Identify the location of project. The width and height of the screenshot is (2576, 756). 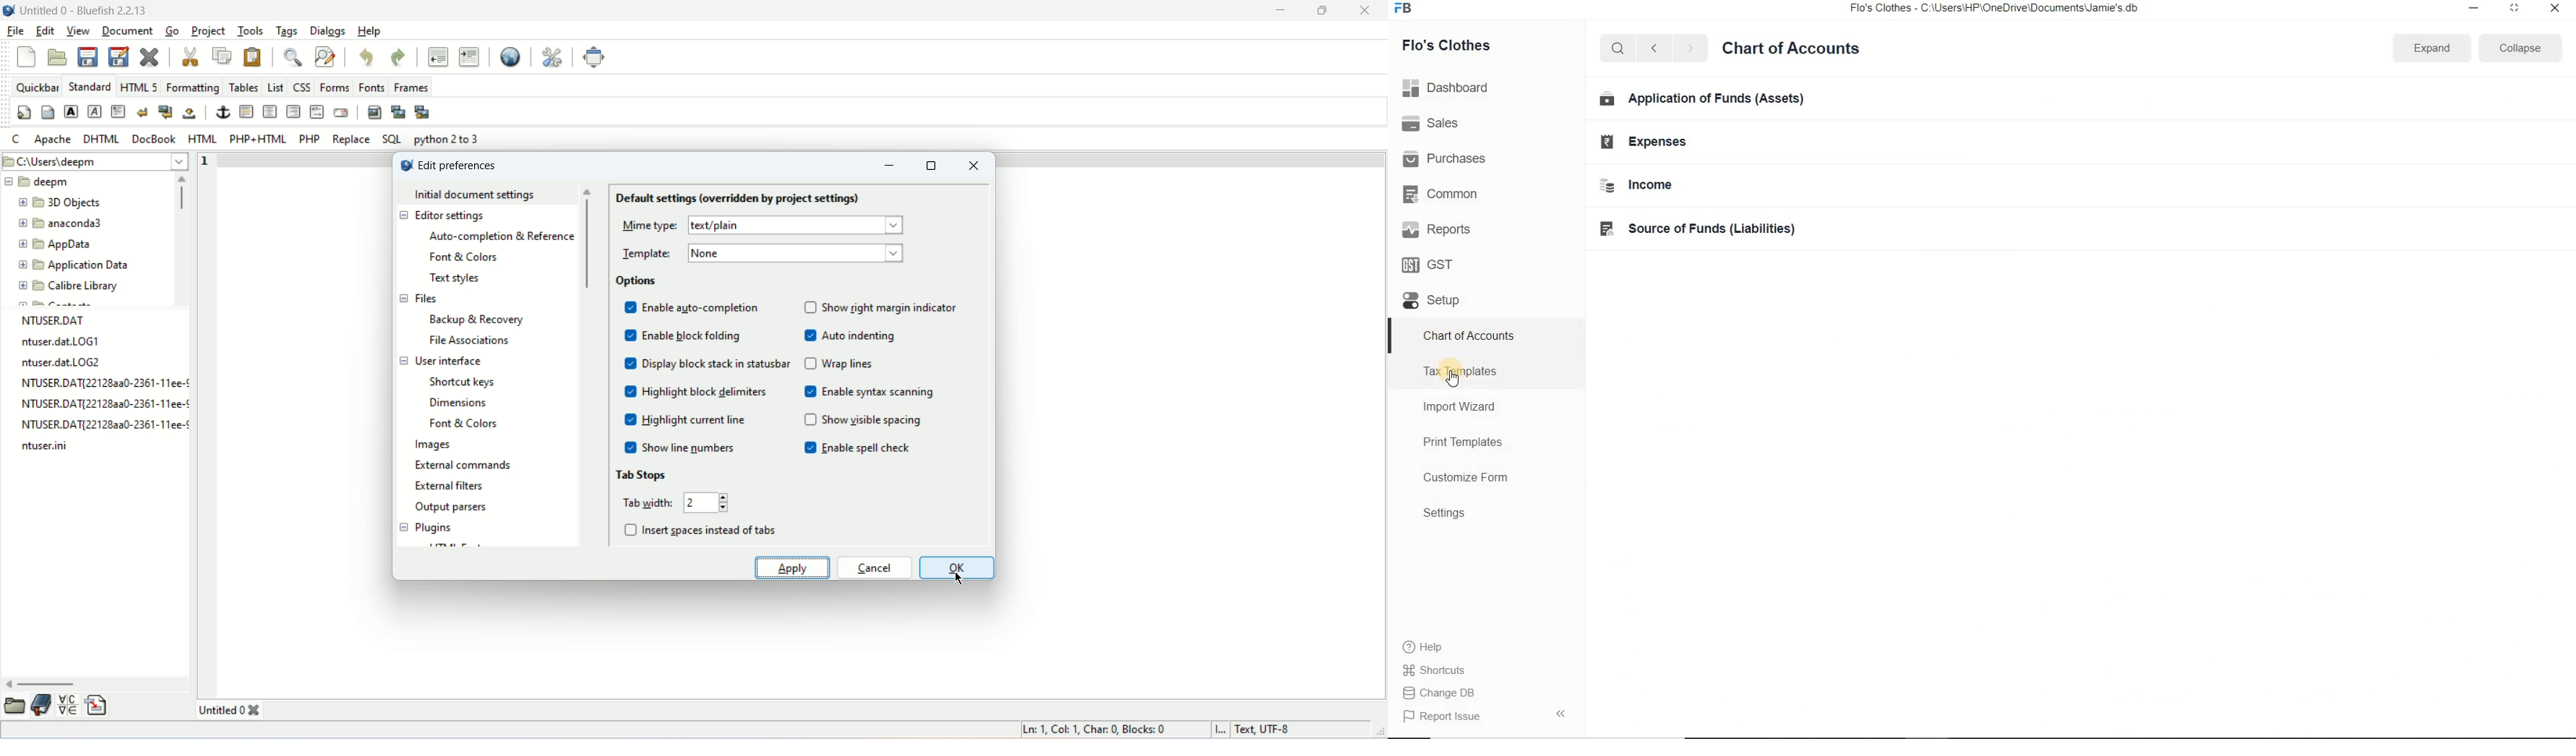
(205, 30).